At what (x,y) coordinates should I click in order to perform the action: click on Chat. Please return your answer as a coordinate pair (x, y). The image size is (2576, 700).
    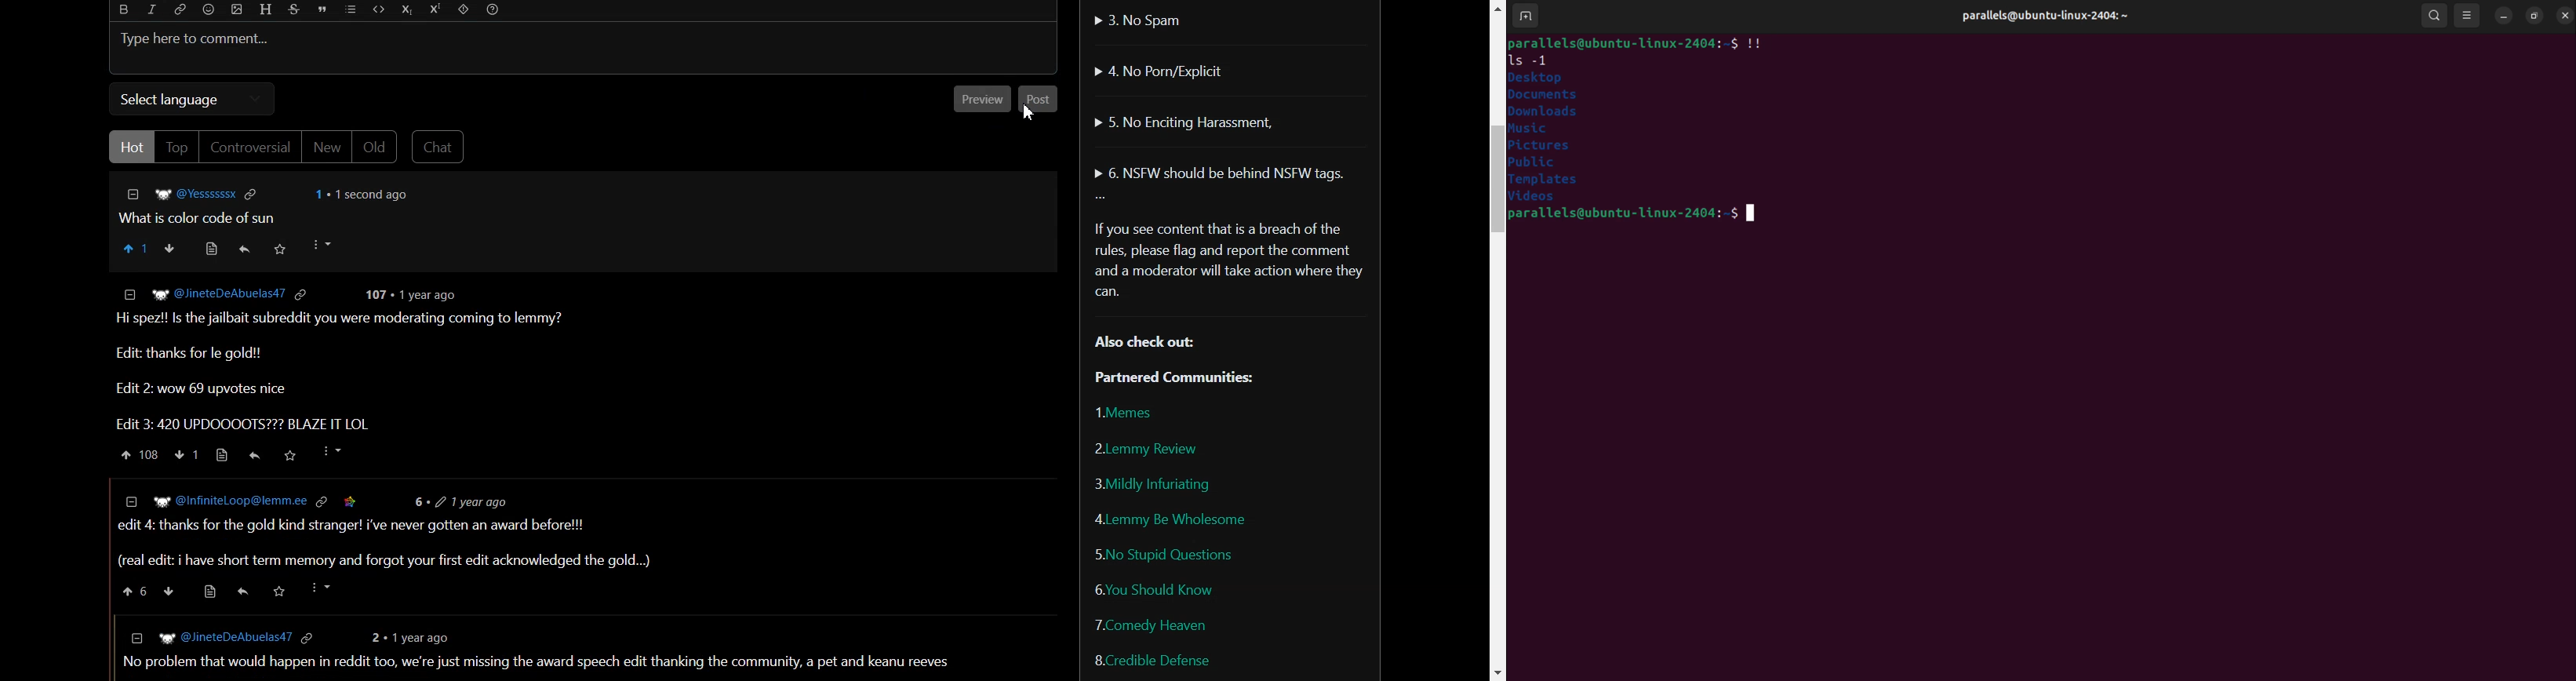
    Looking at the image, I should click on (438, 147).